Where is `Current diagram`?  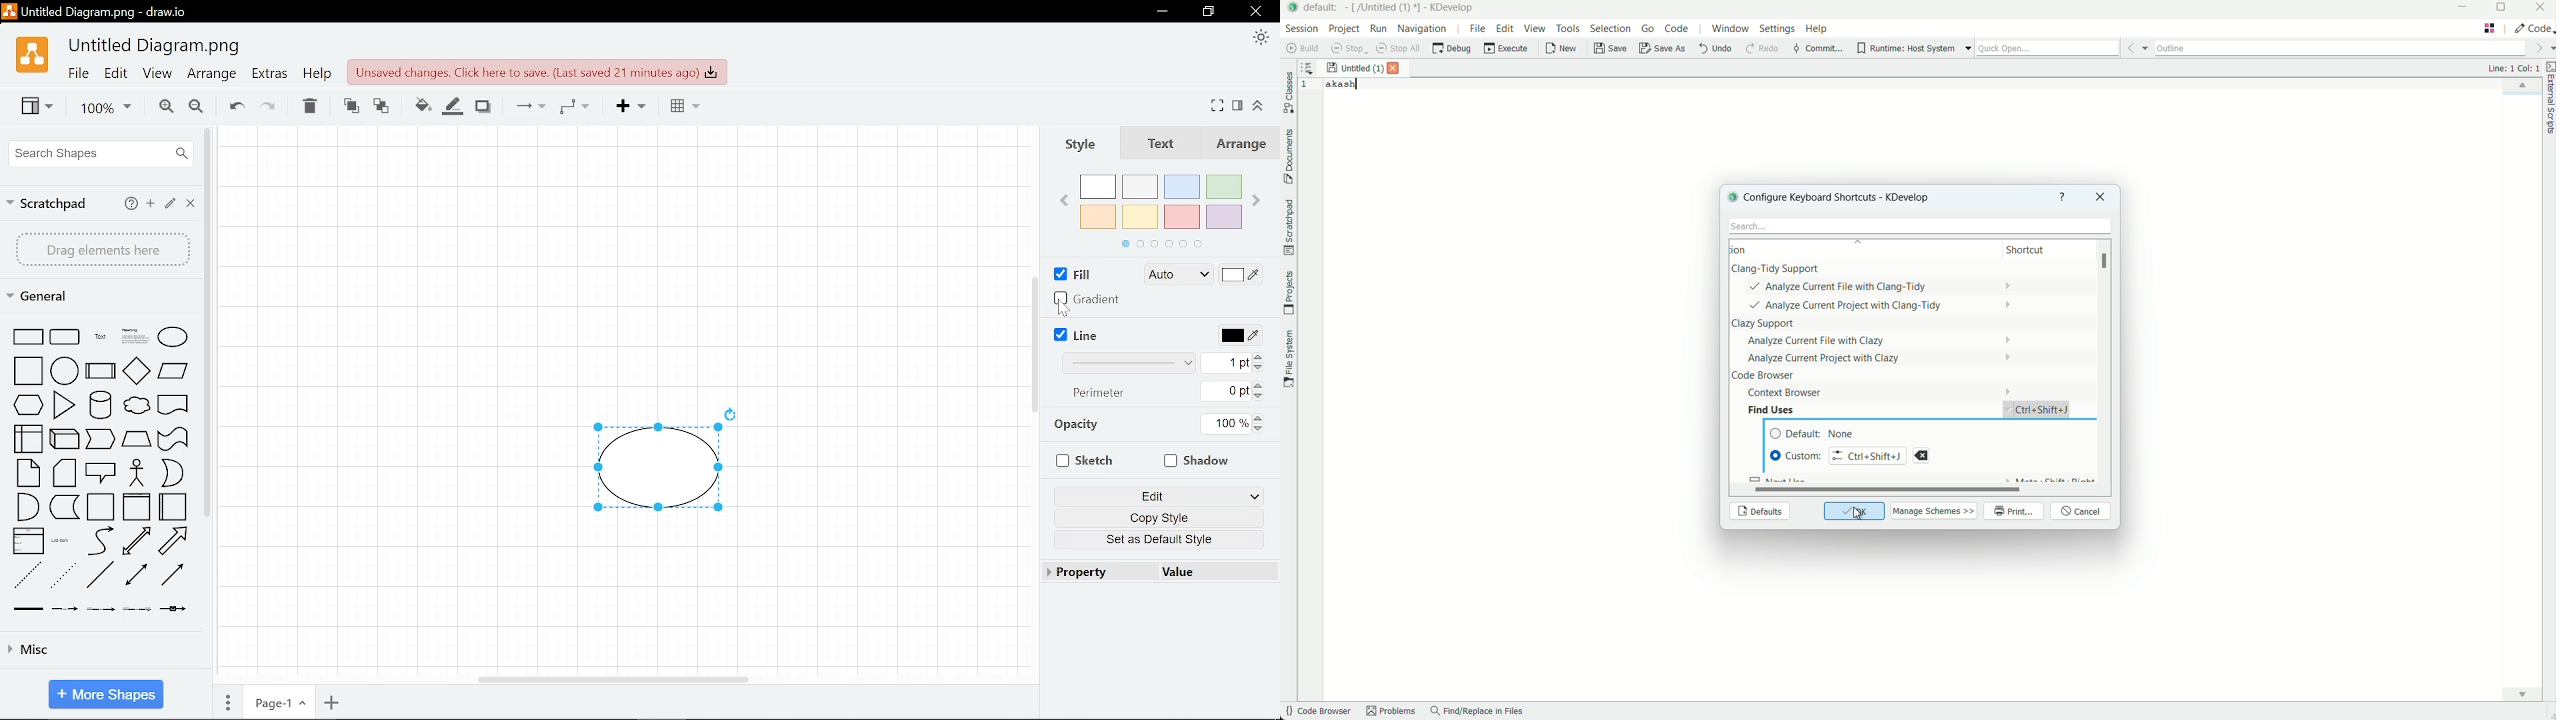 Current diagram is located at coordinates (662, 491).